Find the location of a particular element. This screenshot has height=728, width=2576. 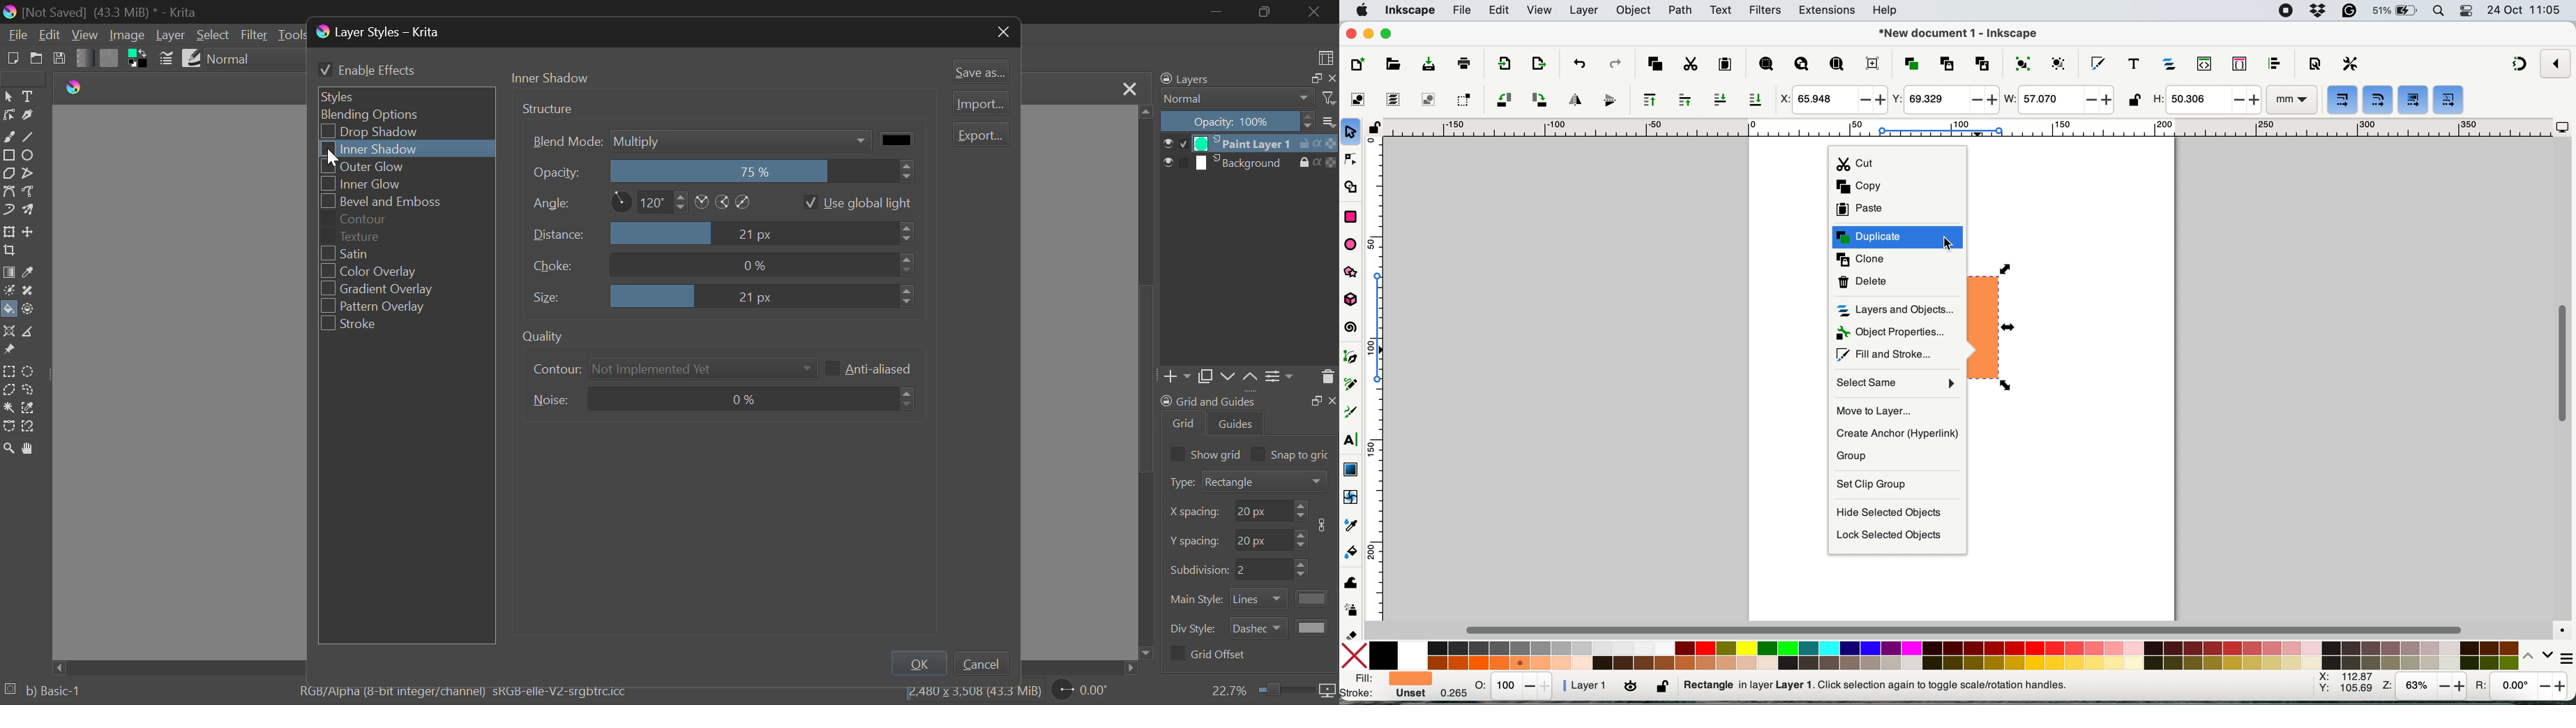

horizontal scroll bar is located at coordinates (1966, 629).